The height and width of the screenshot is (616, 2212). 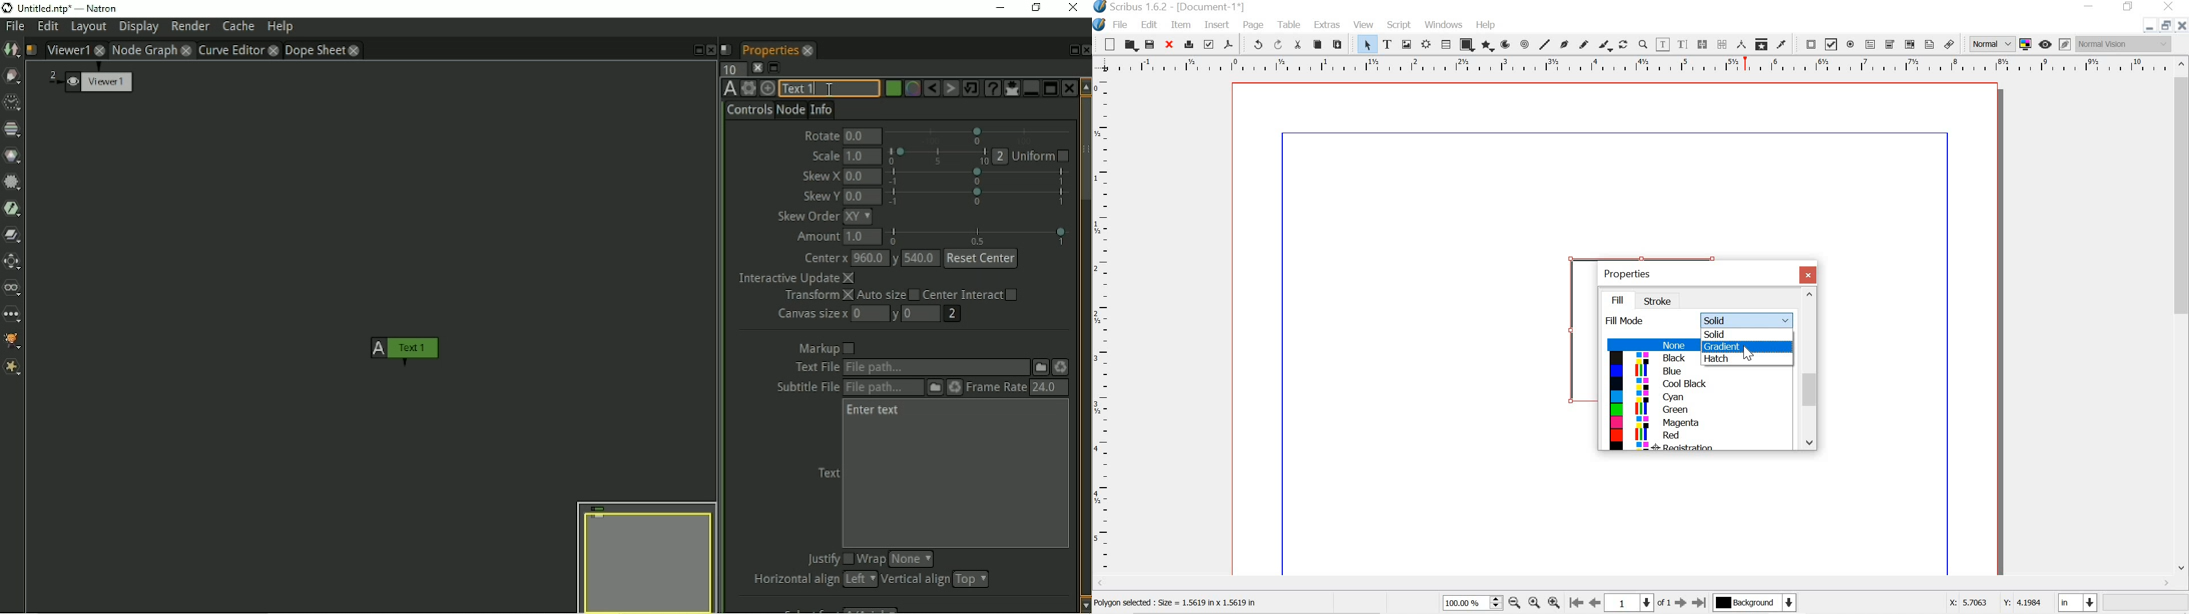 What do you see at coordinates (1280, 45) in the screenshot?
I see `redo` at bounding box center [1280, 45].